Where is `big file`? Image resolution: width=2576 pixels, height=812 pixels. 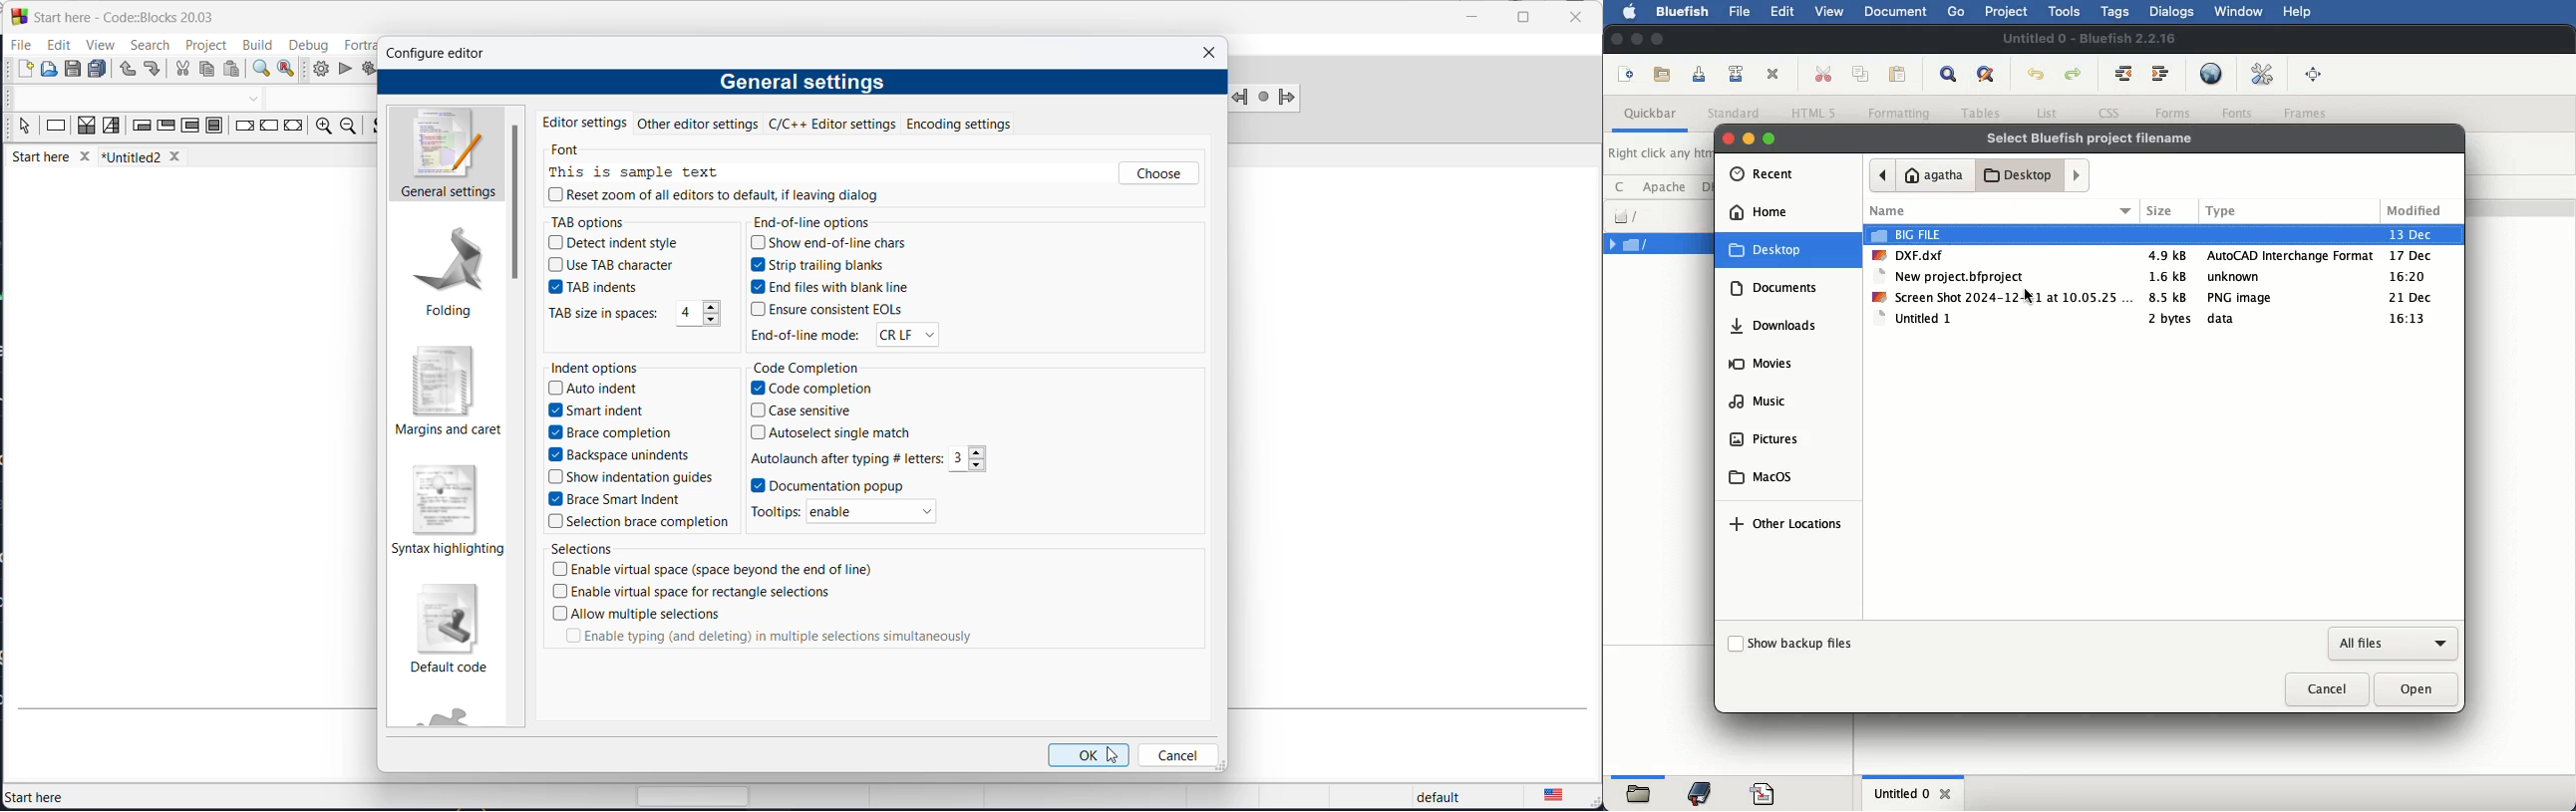
big file is located at coordinates (1908, 234).